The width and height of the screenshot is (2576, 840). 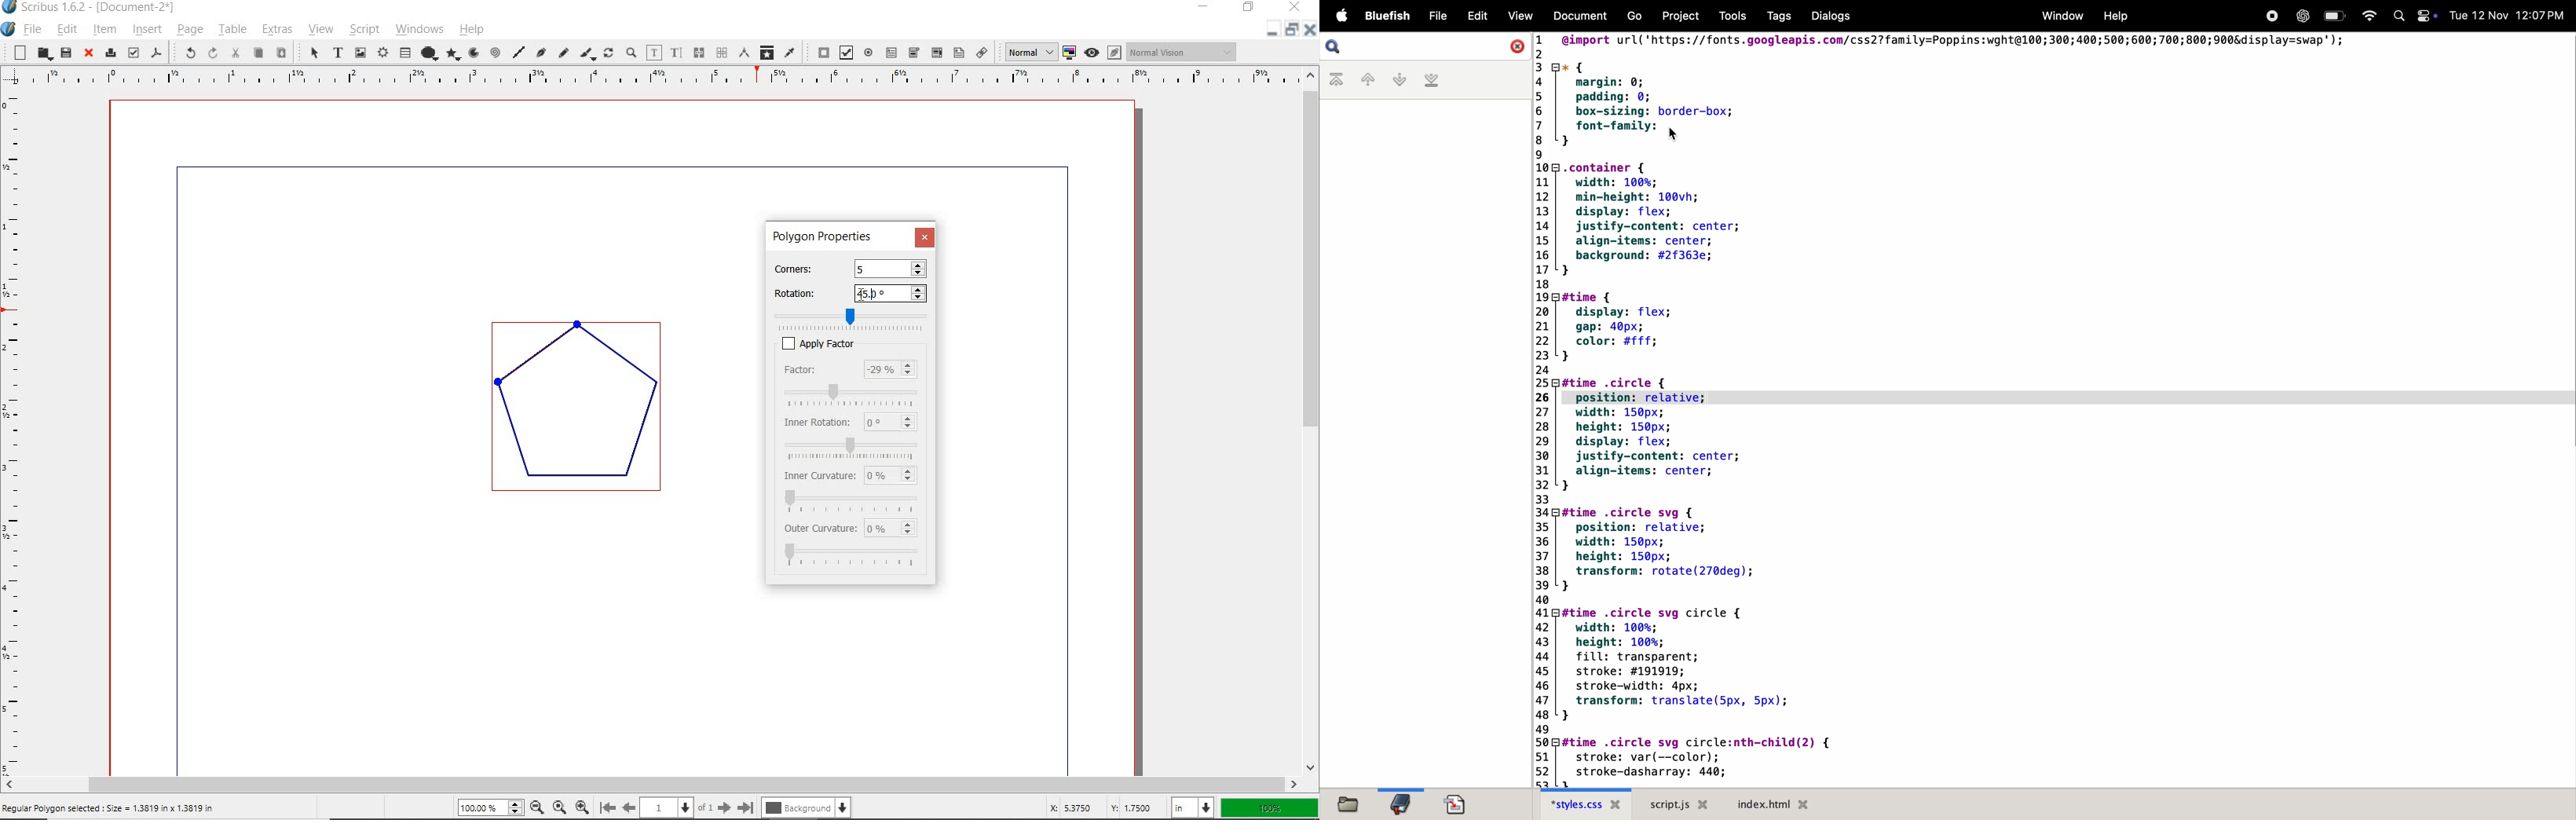 What do you see at coordinates (891, 474) in the screenshot?
I see `inner curvature input` at bounding box center [891, 474].